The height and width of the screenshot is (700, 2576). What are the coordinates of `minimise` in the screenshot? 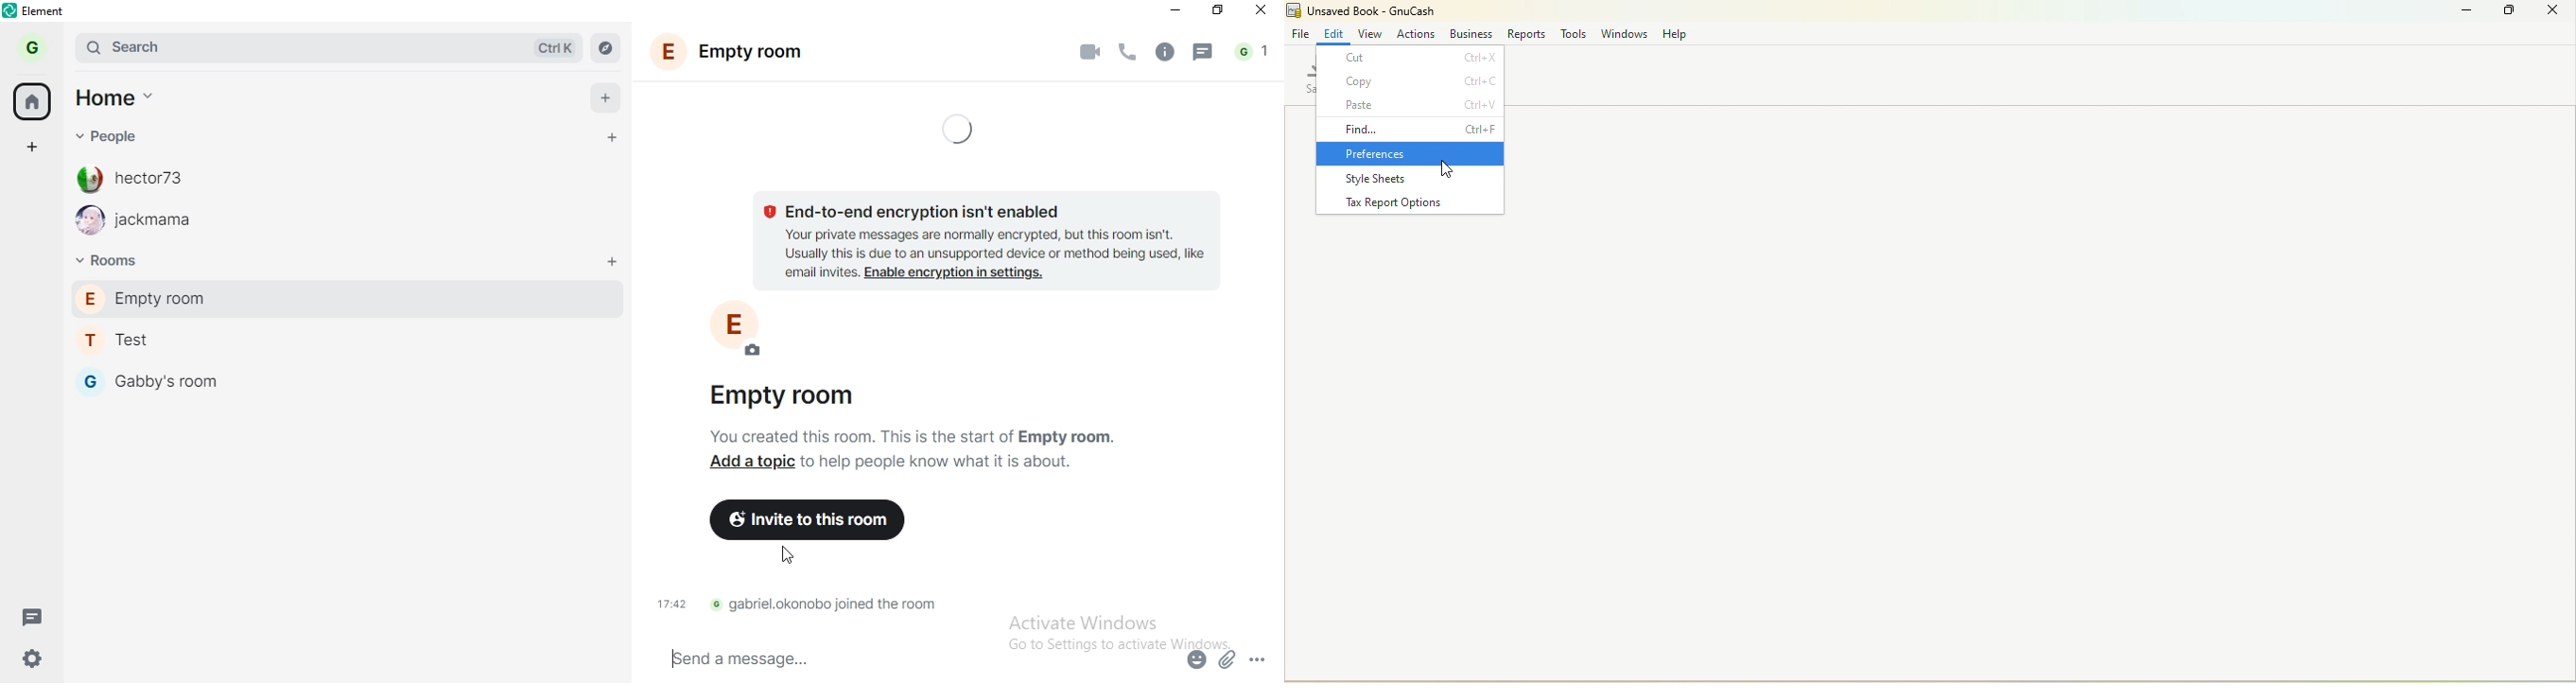 It's located at (1177, 9).